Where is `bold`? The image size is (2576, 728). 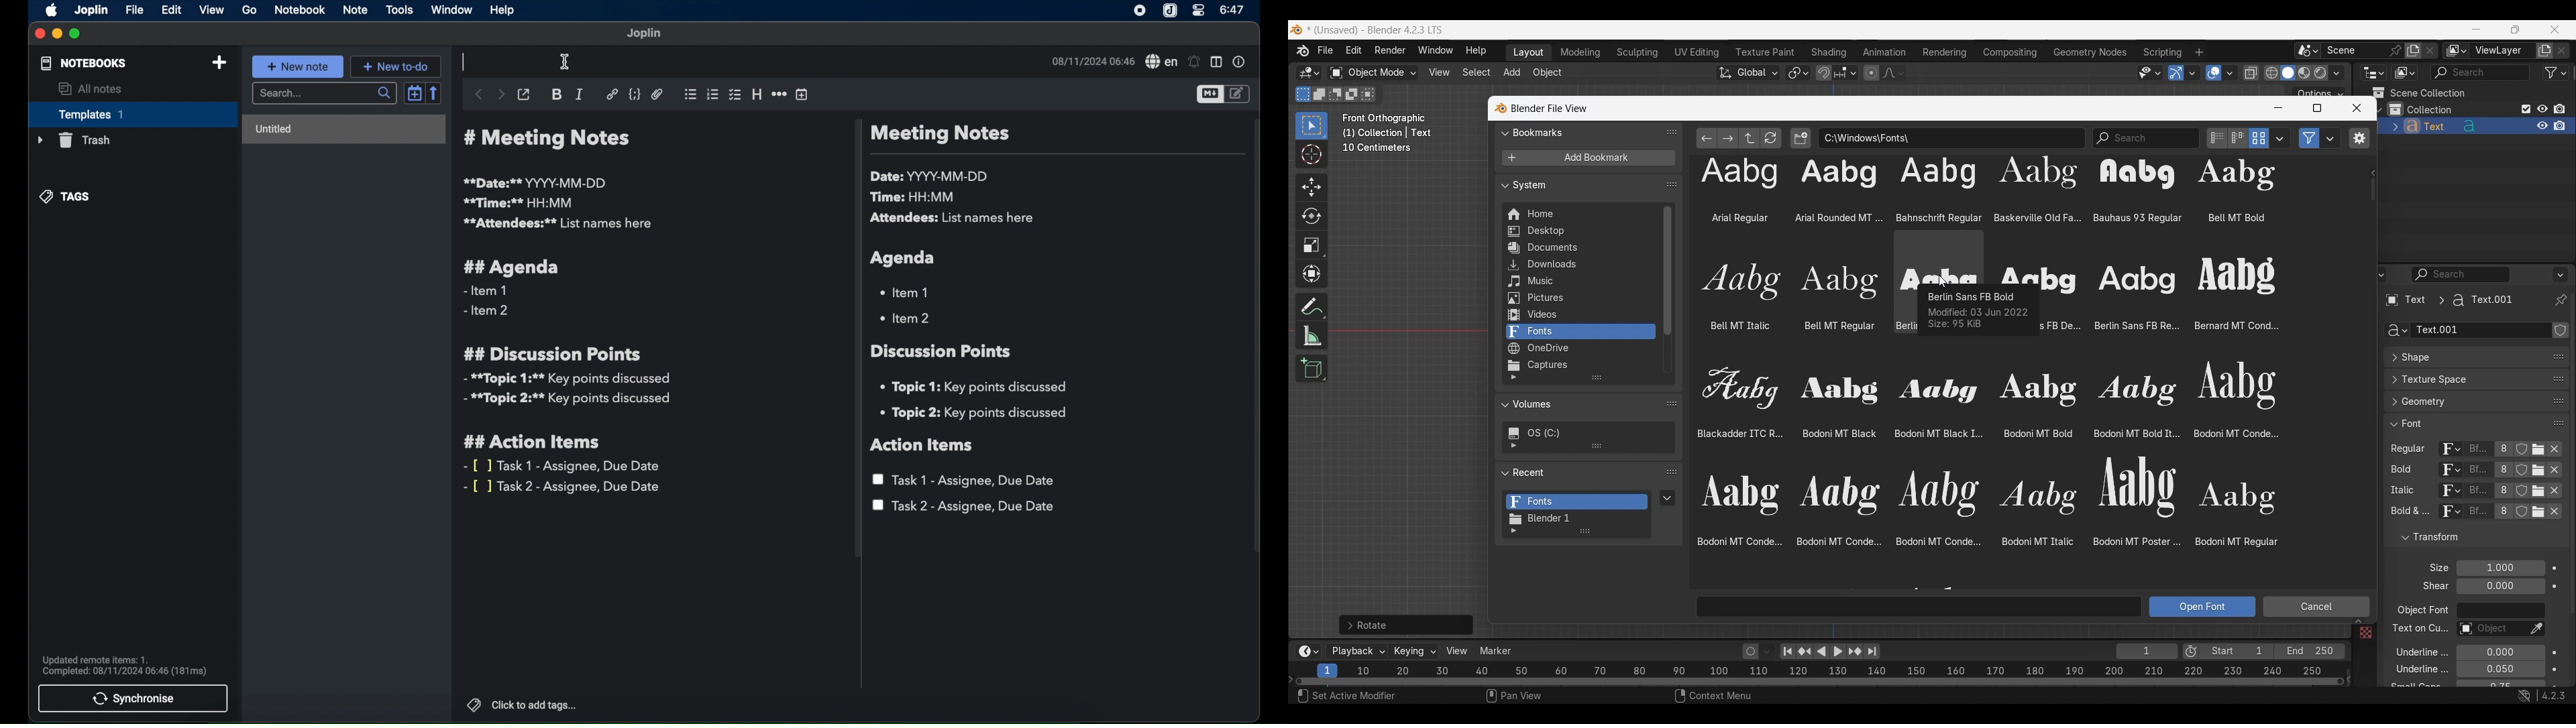 bold is located at coordinates (557, 95).